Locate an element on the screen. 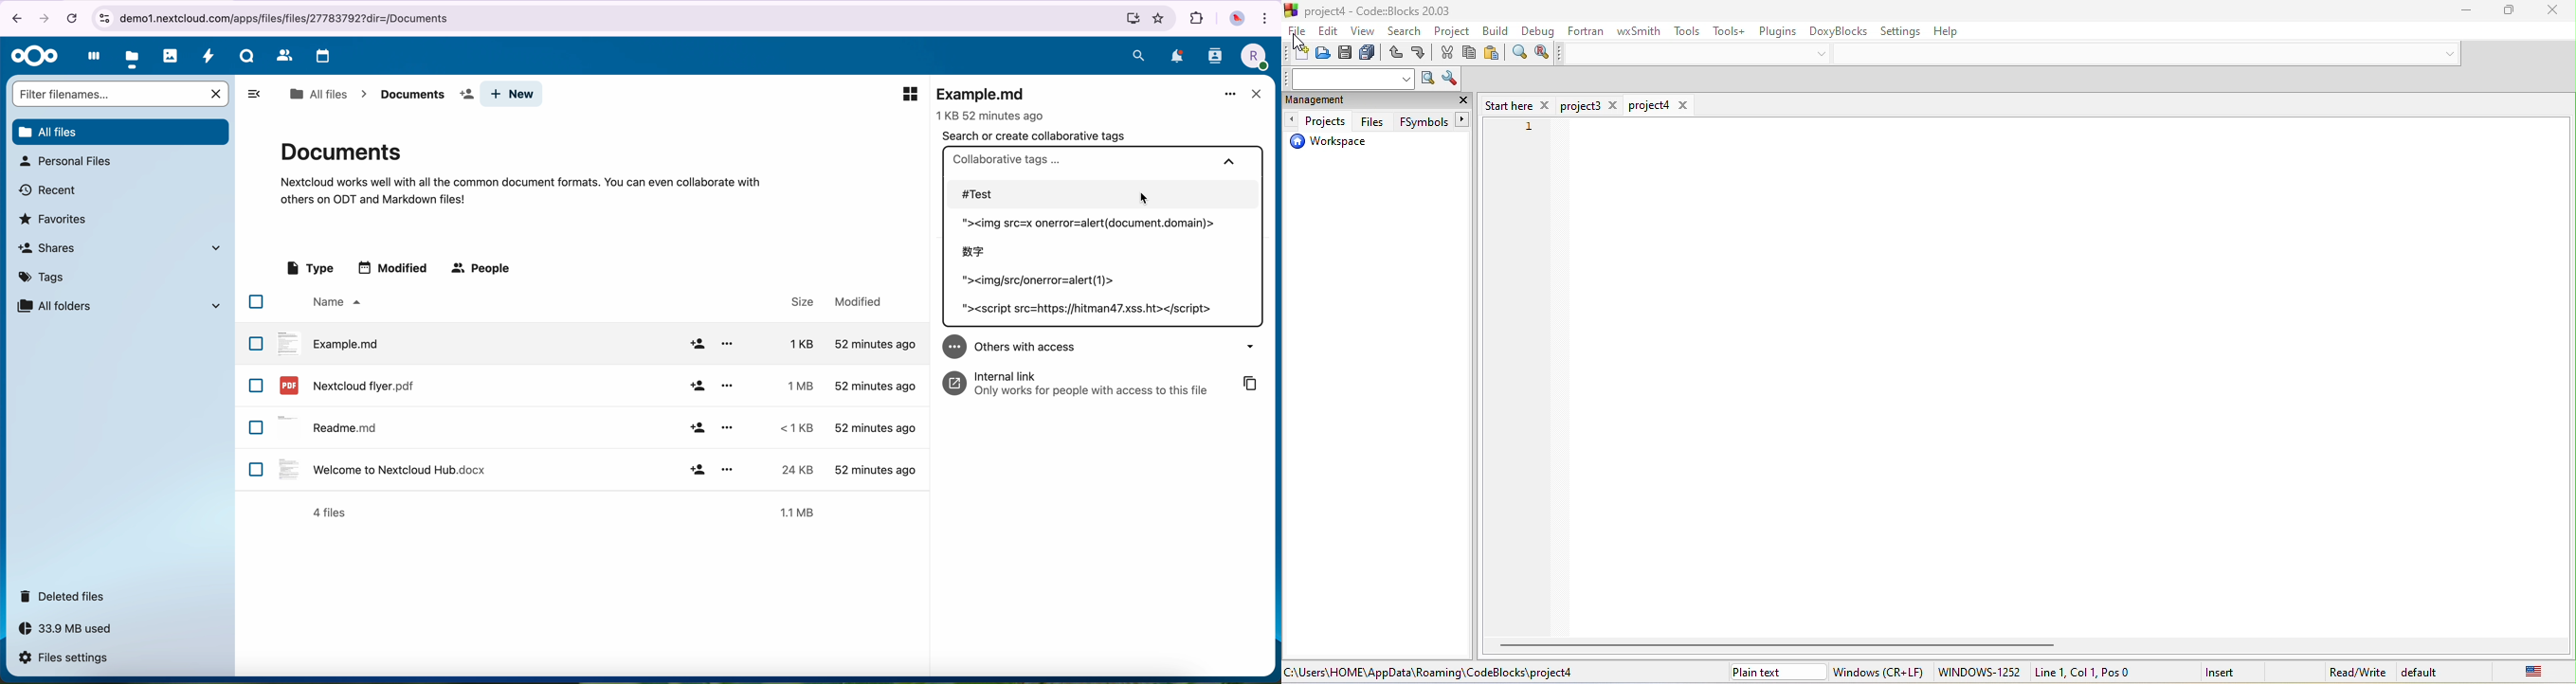 This screenshot has width=2576, height=700. redo is located at coordinates (1421, 55).